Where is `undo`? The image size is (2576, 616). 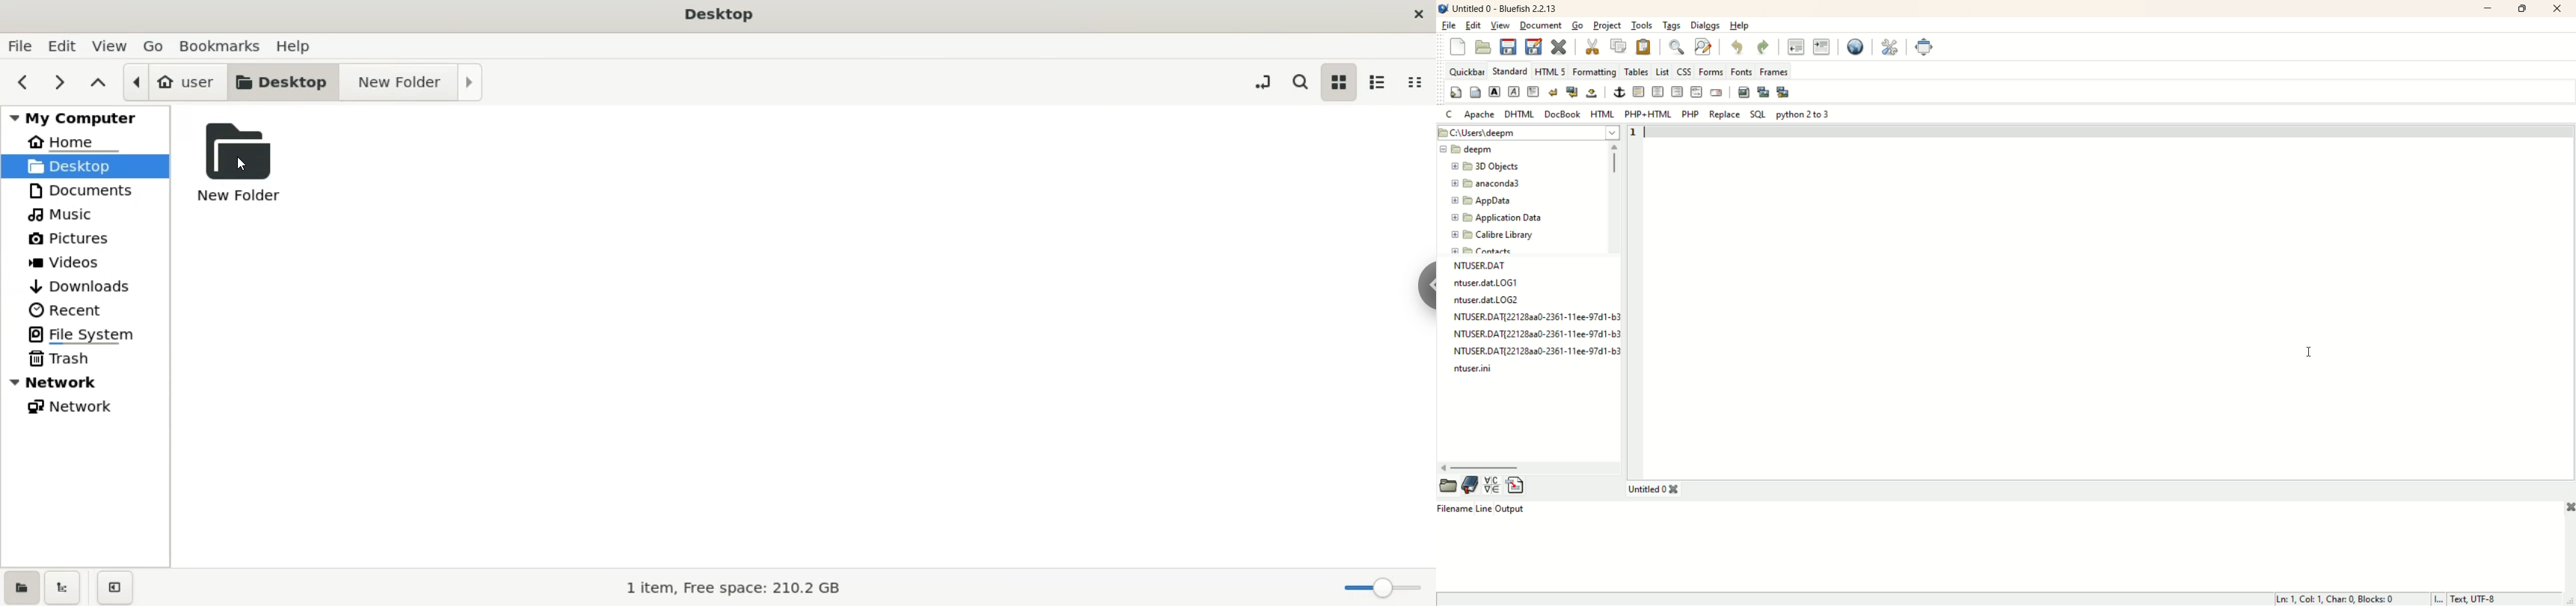
undo is located at coordinates (1738, 48).